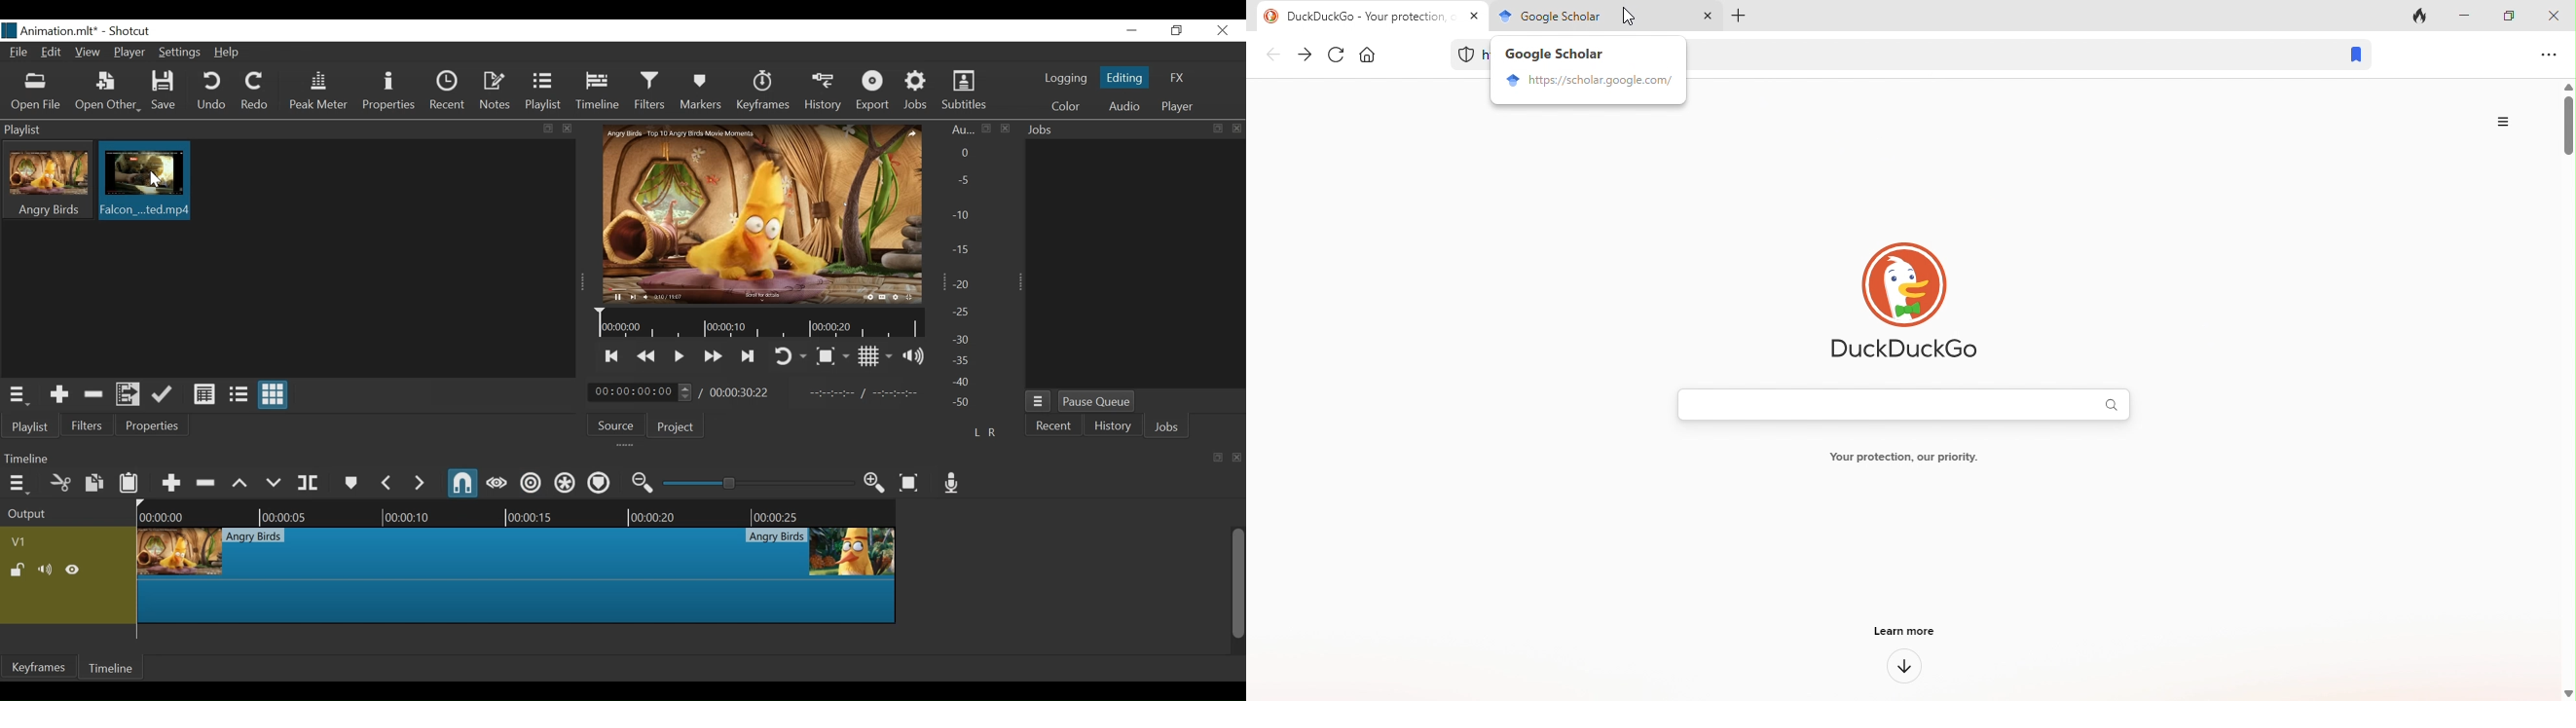 This screenshot has width=2576, height=728. Describe the element at coordinates (824, 93) in the screenshot. I see `History` at that location.